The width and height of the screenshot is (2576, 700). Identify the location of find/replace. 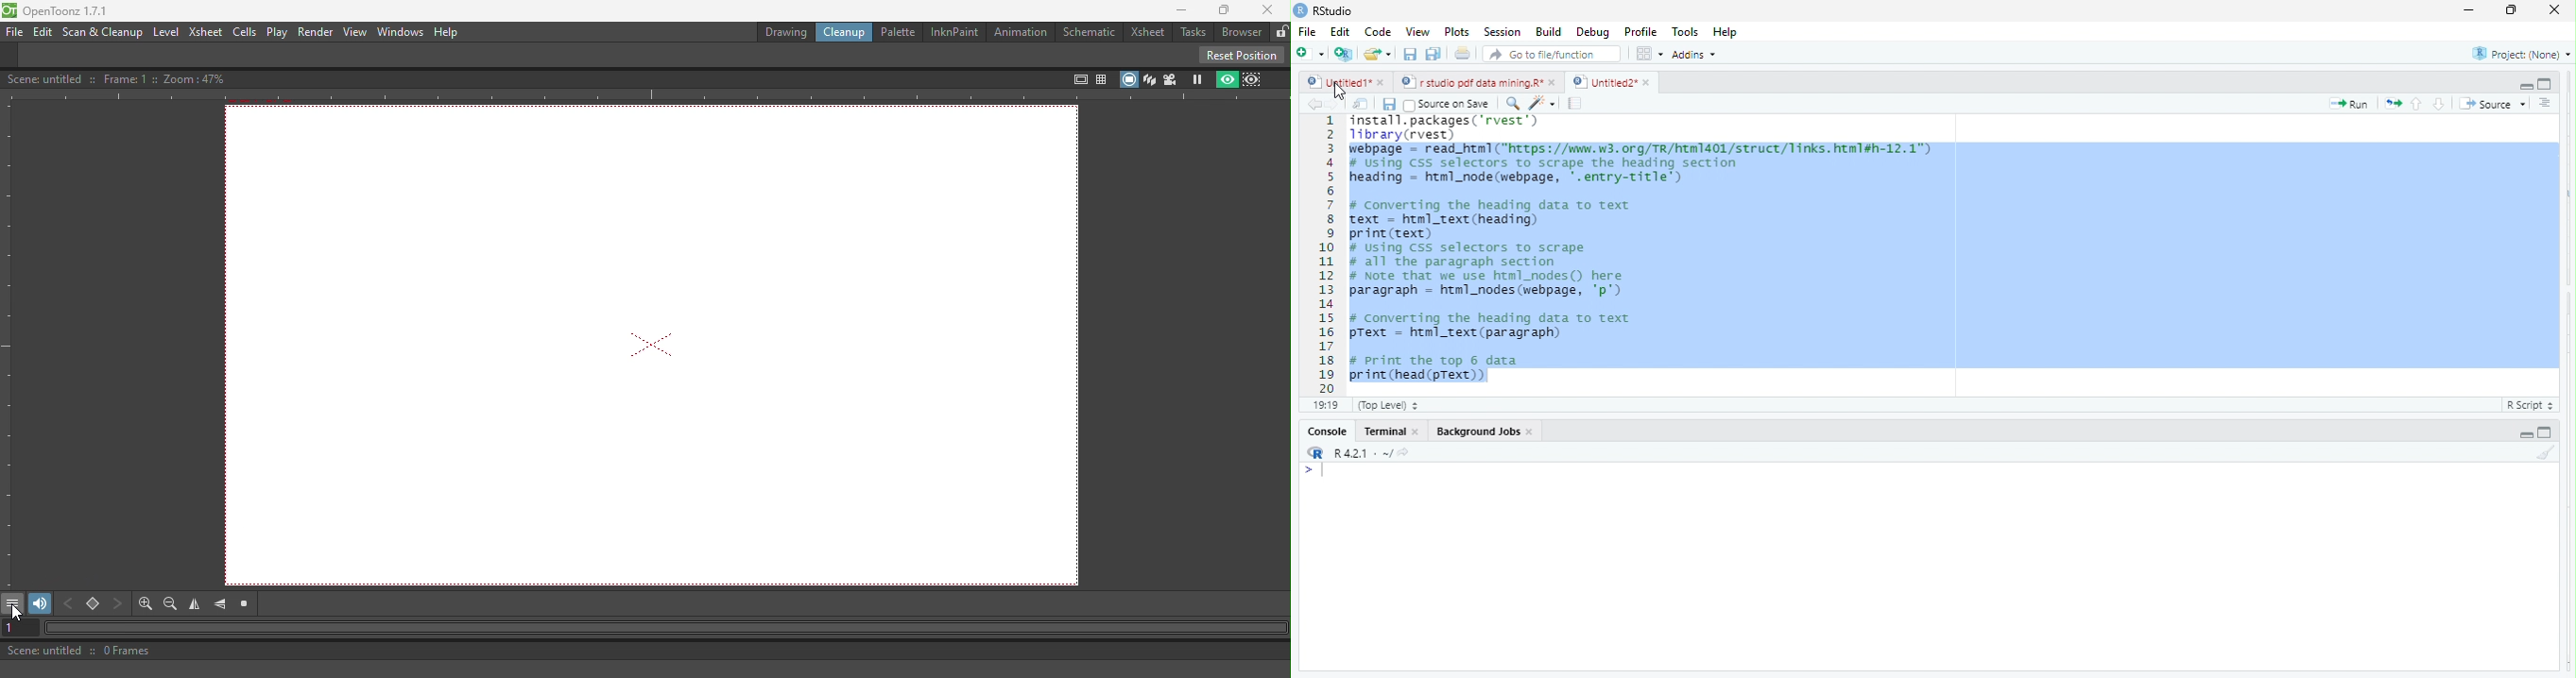
(1511, 103).